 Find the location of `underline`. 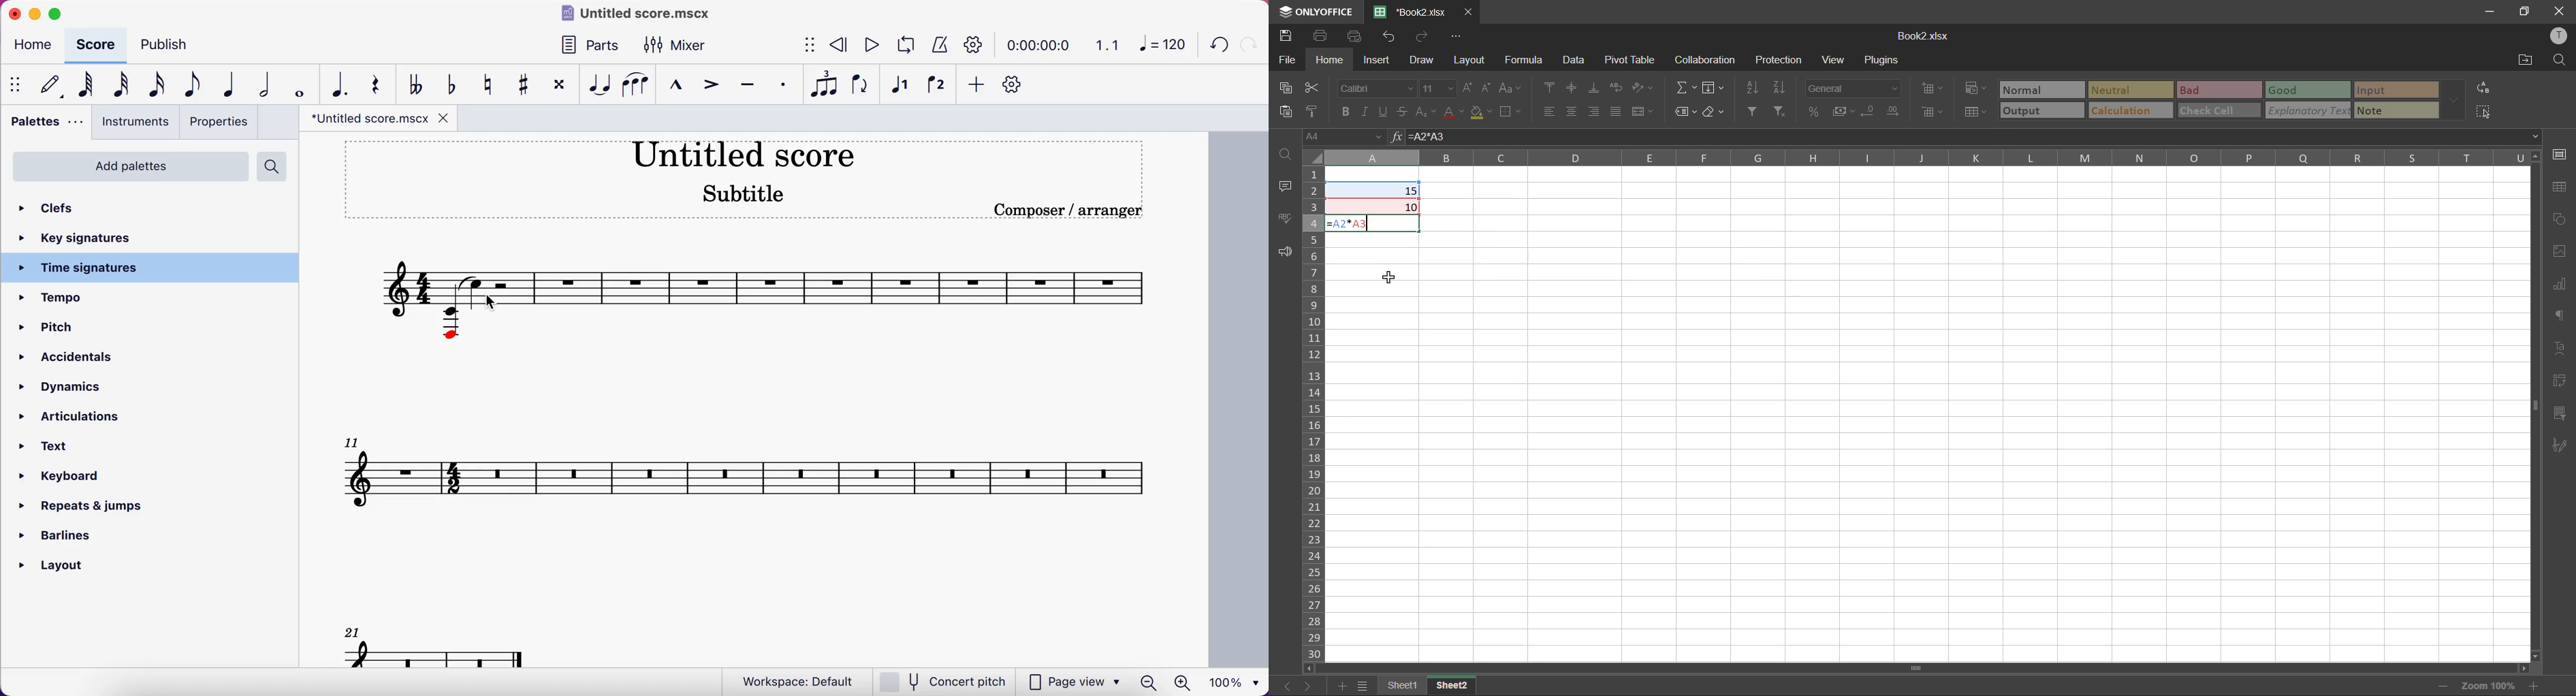

underline is located at coordinates (1383, 110).